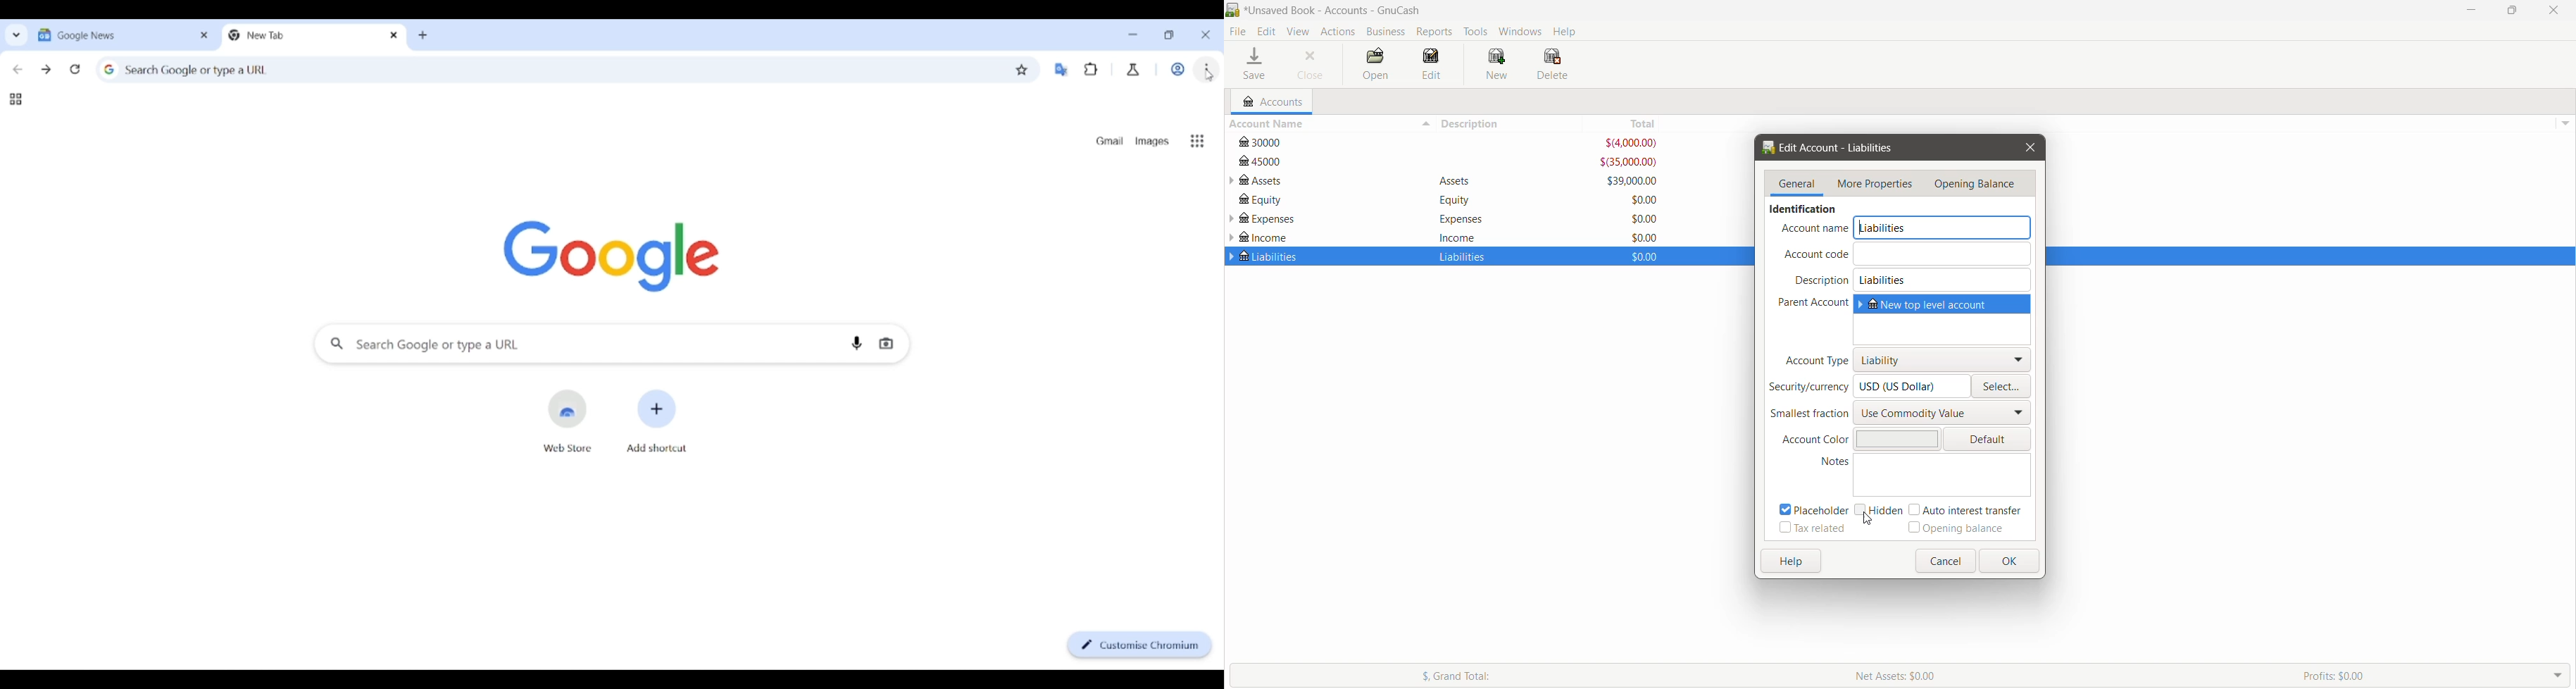 The height and width of the screenshot is (700, 2576). Describe the element at coordinates (1271, 101) in the screenshot. I see `Accounts` at that location.